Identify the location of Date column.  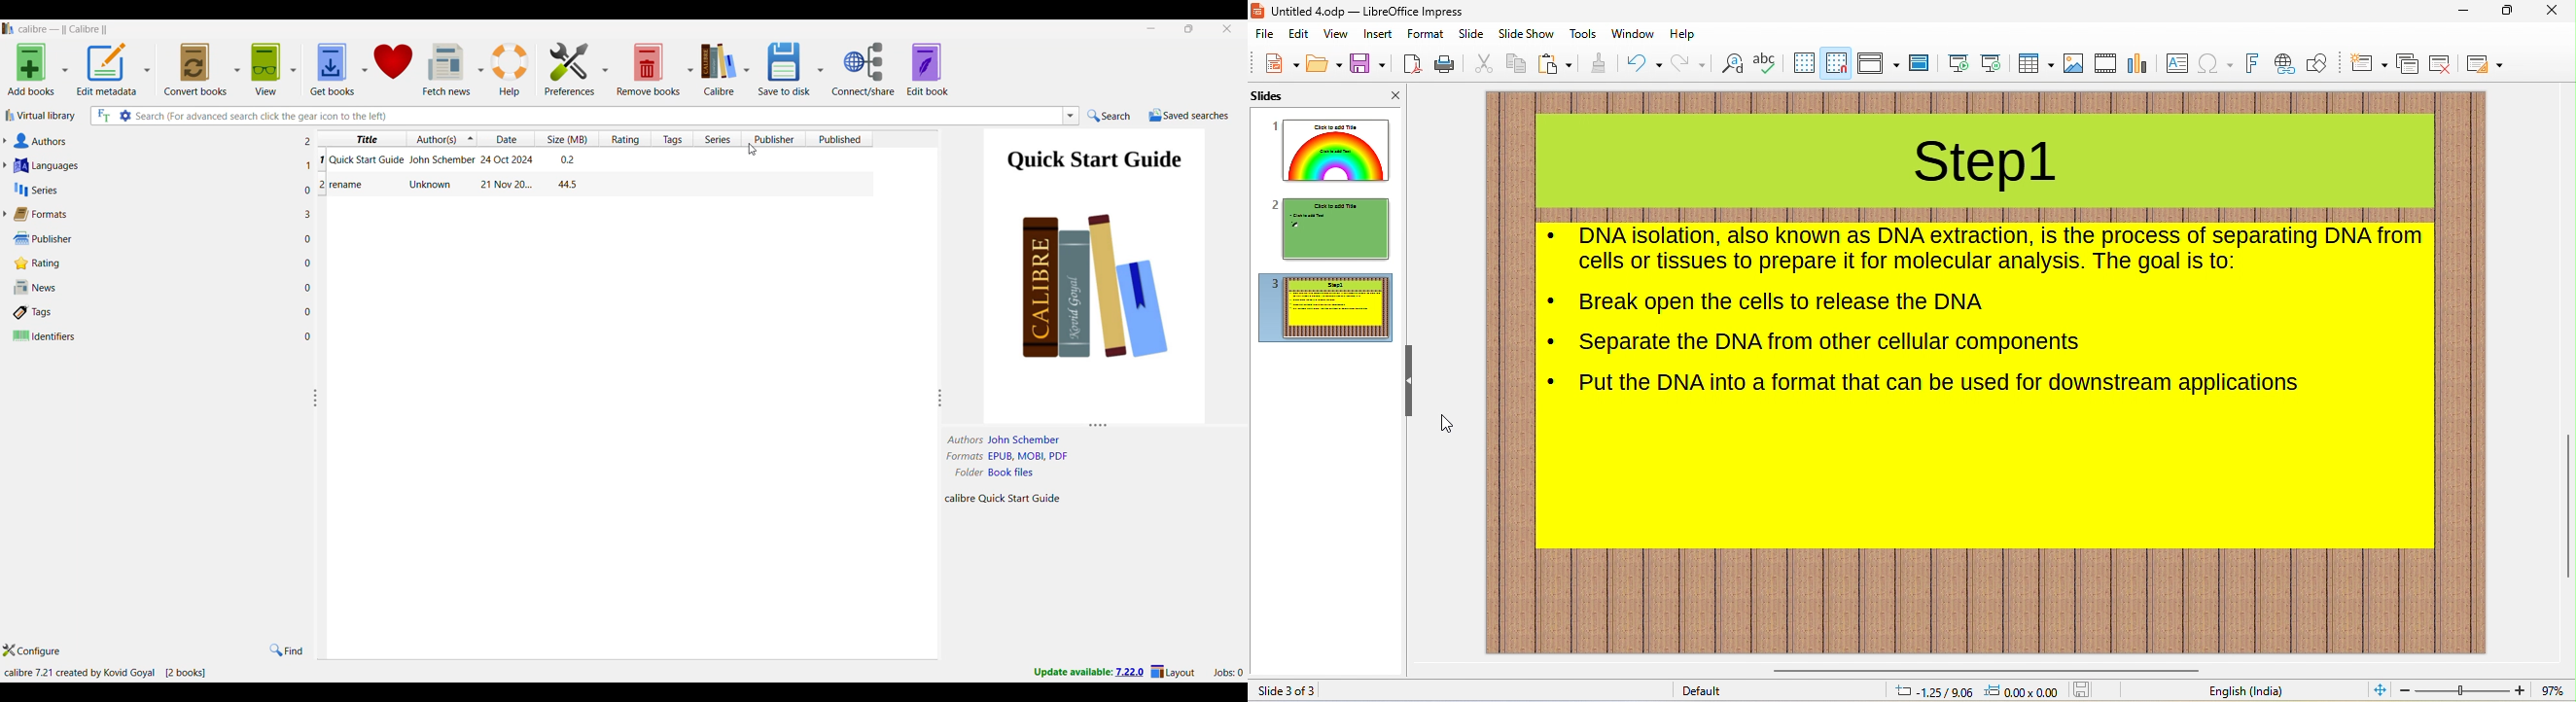
(506, 138).